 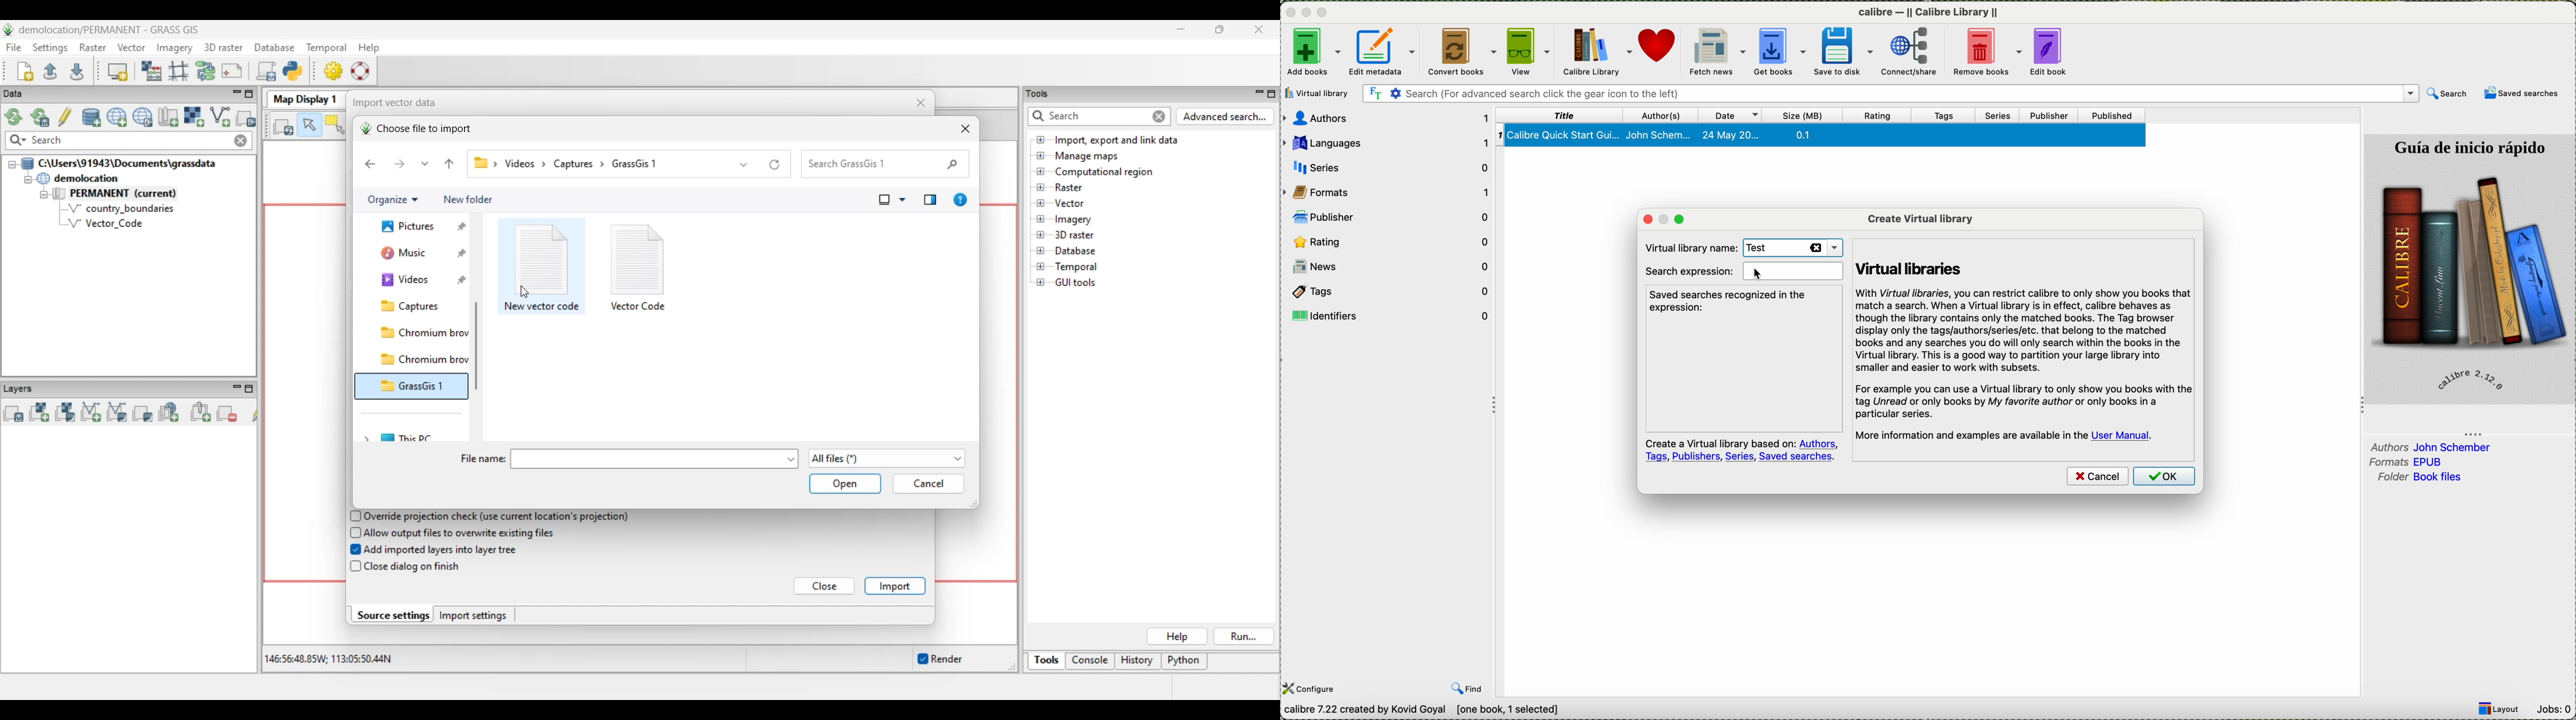 I want to click on authors, so click(x=1388, y=120).